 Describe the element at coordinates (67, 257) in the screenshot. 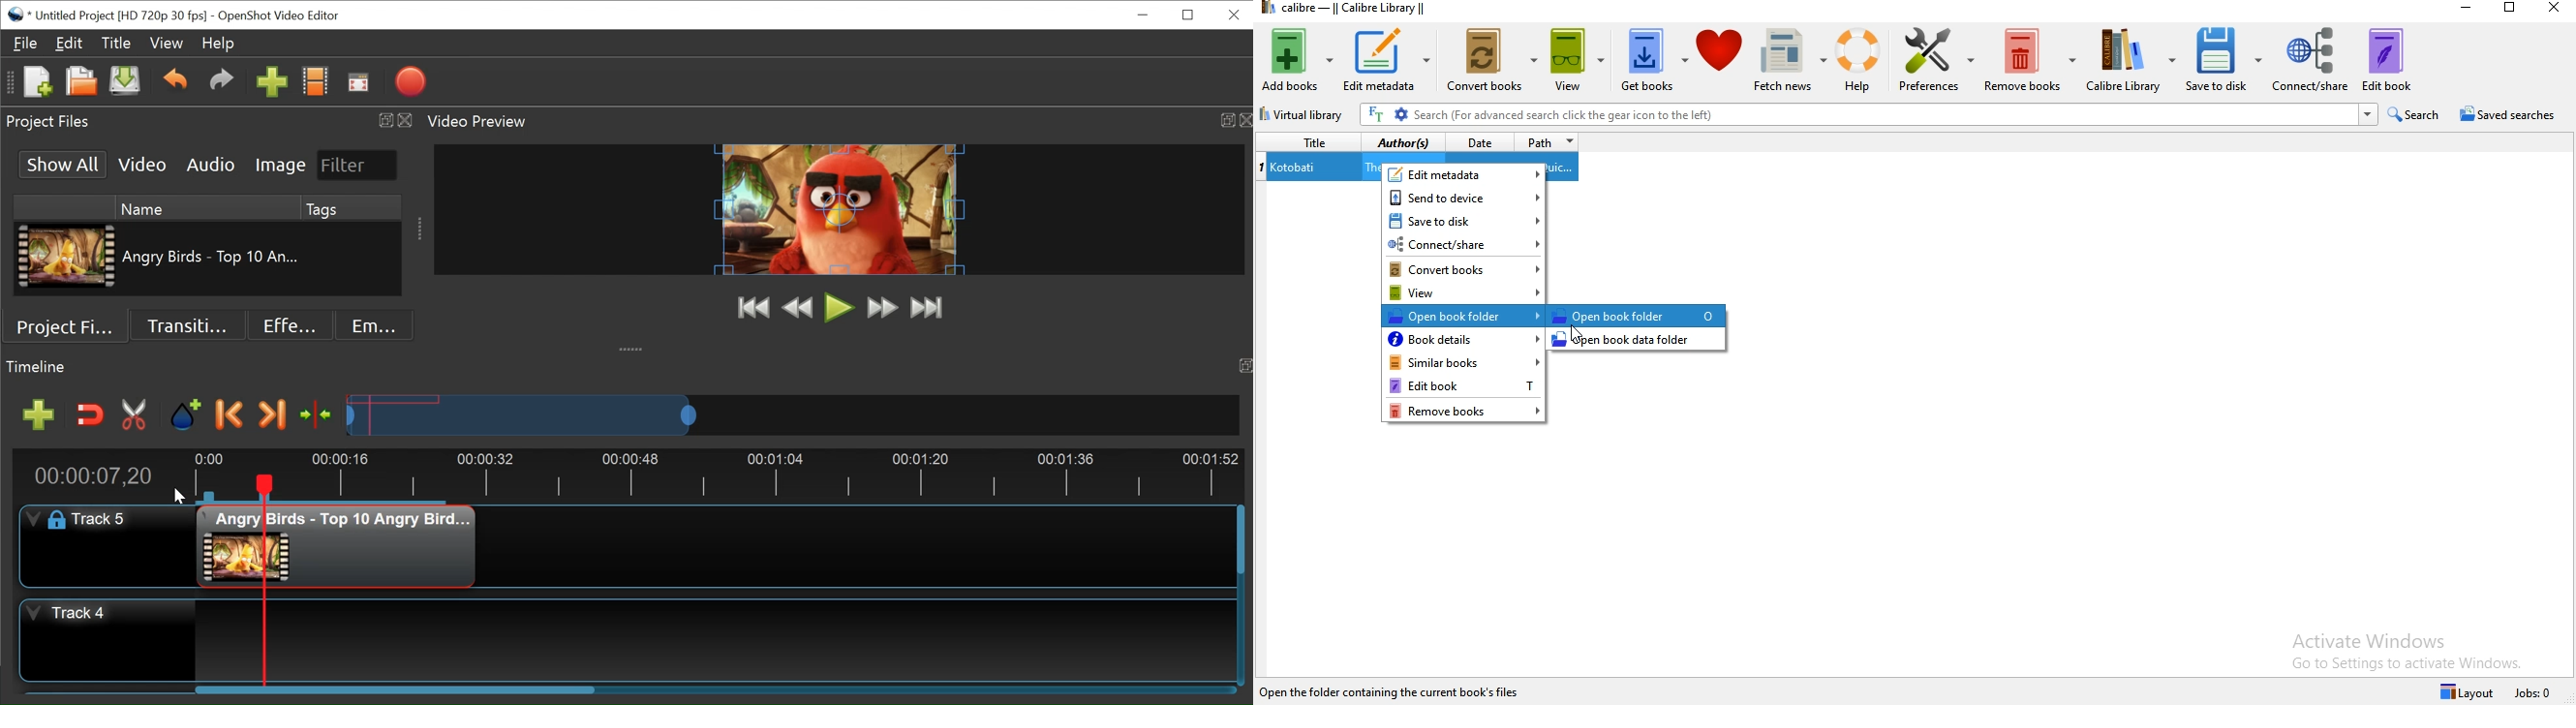

I see `Clip` at that location.